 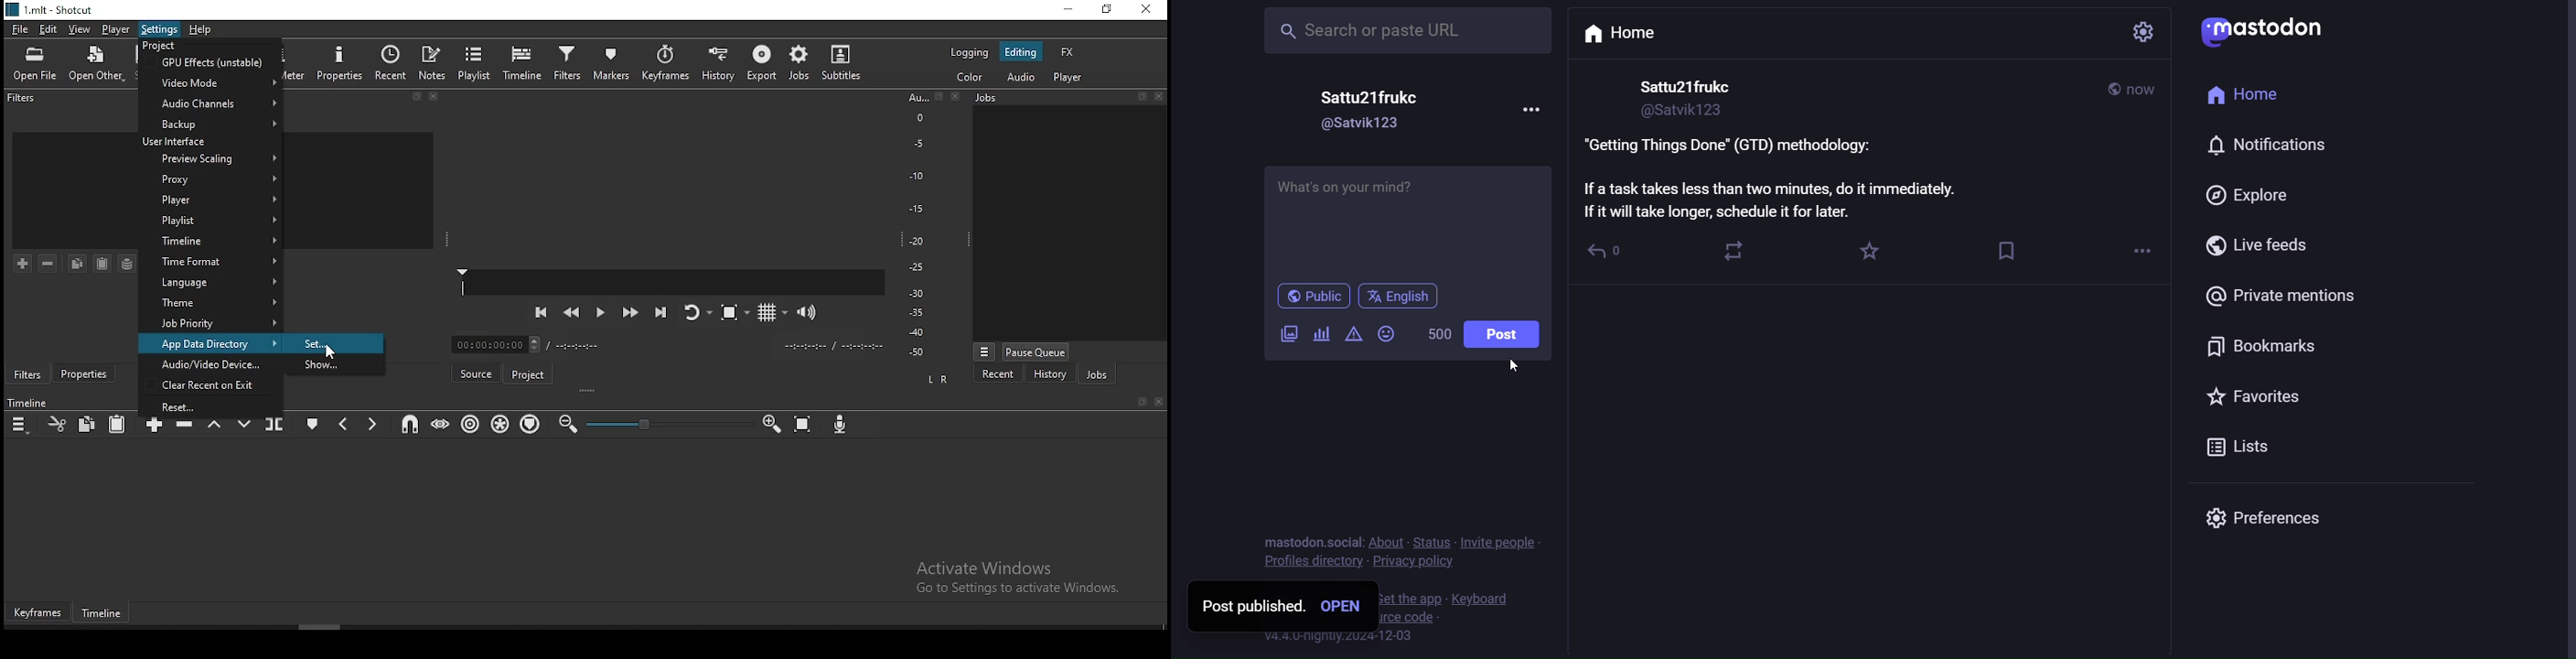 I want to click on name, so click(x=1688, y=86).